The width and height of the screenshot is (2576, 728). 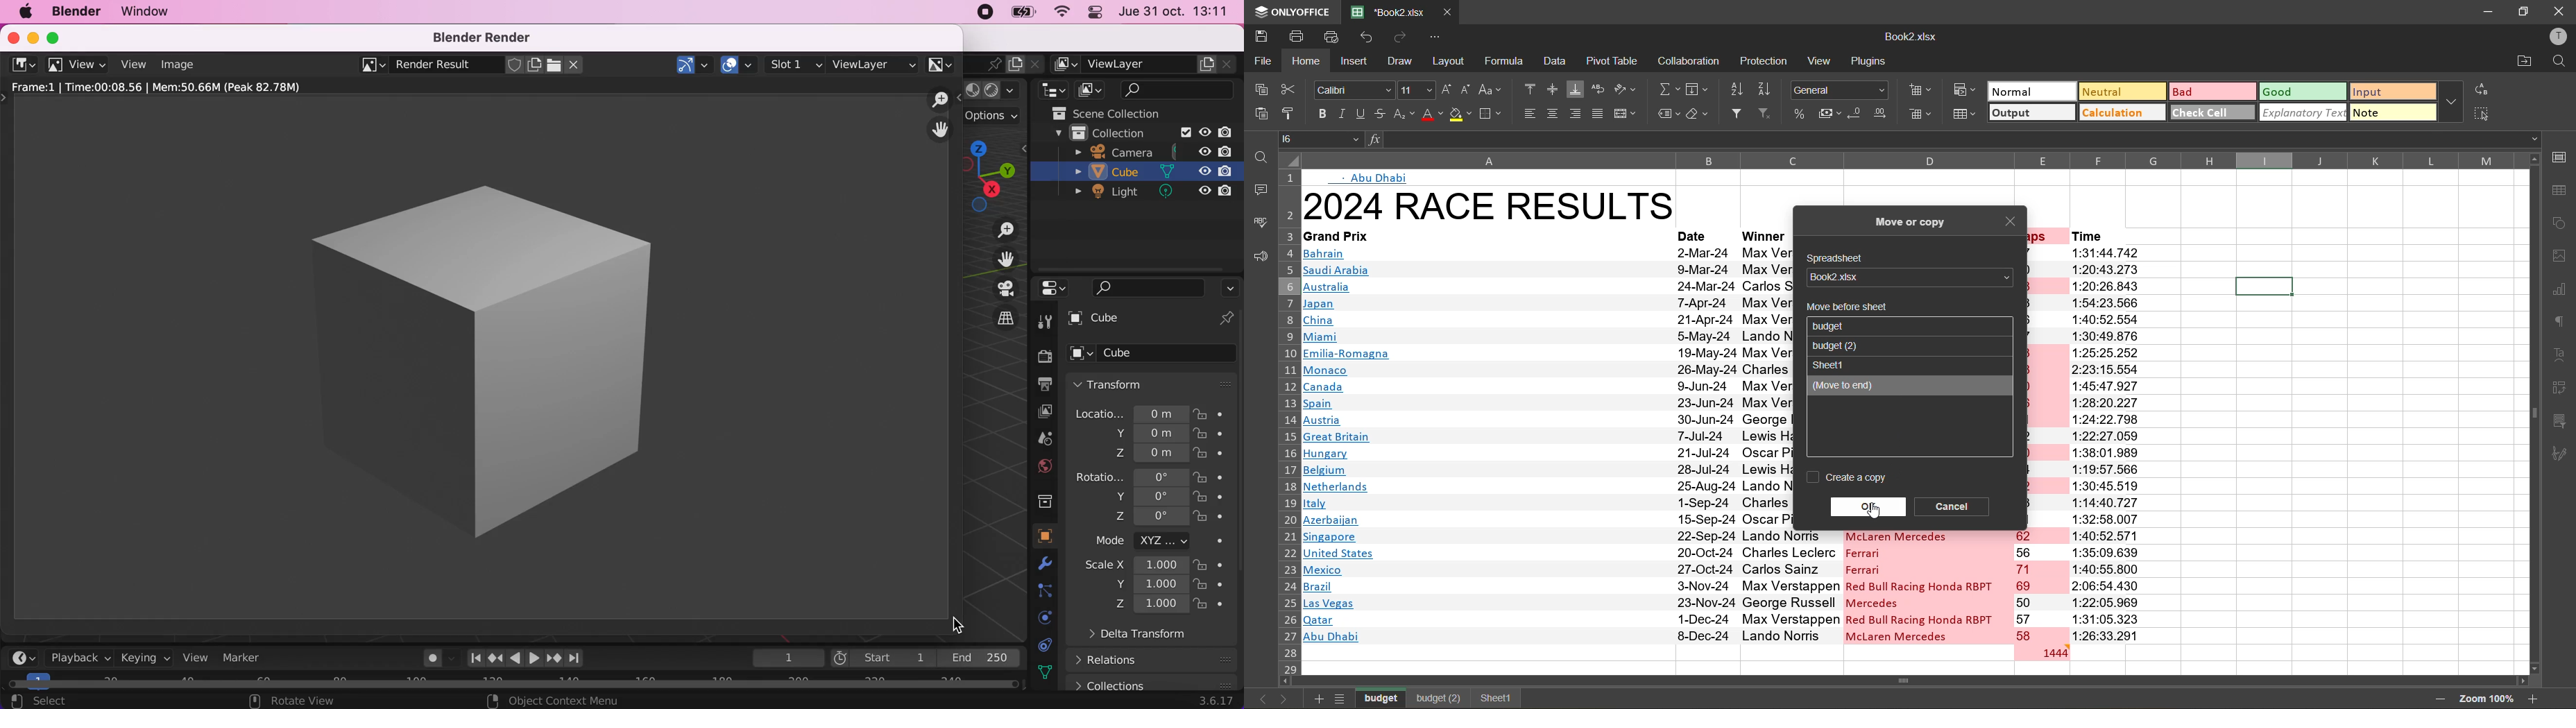 What do you see at coordinates (2119, 91) in the screenshot?
I see `neutral` at bounding box center [2119, 91].